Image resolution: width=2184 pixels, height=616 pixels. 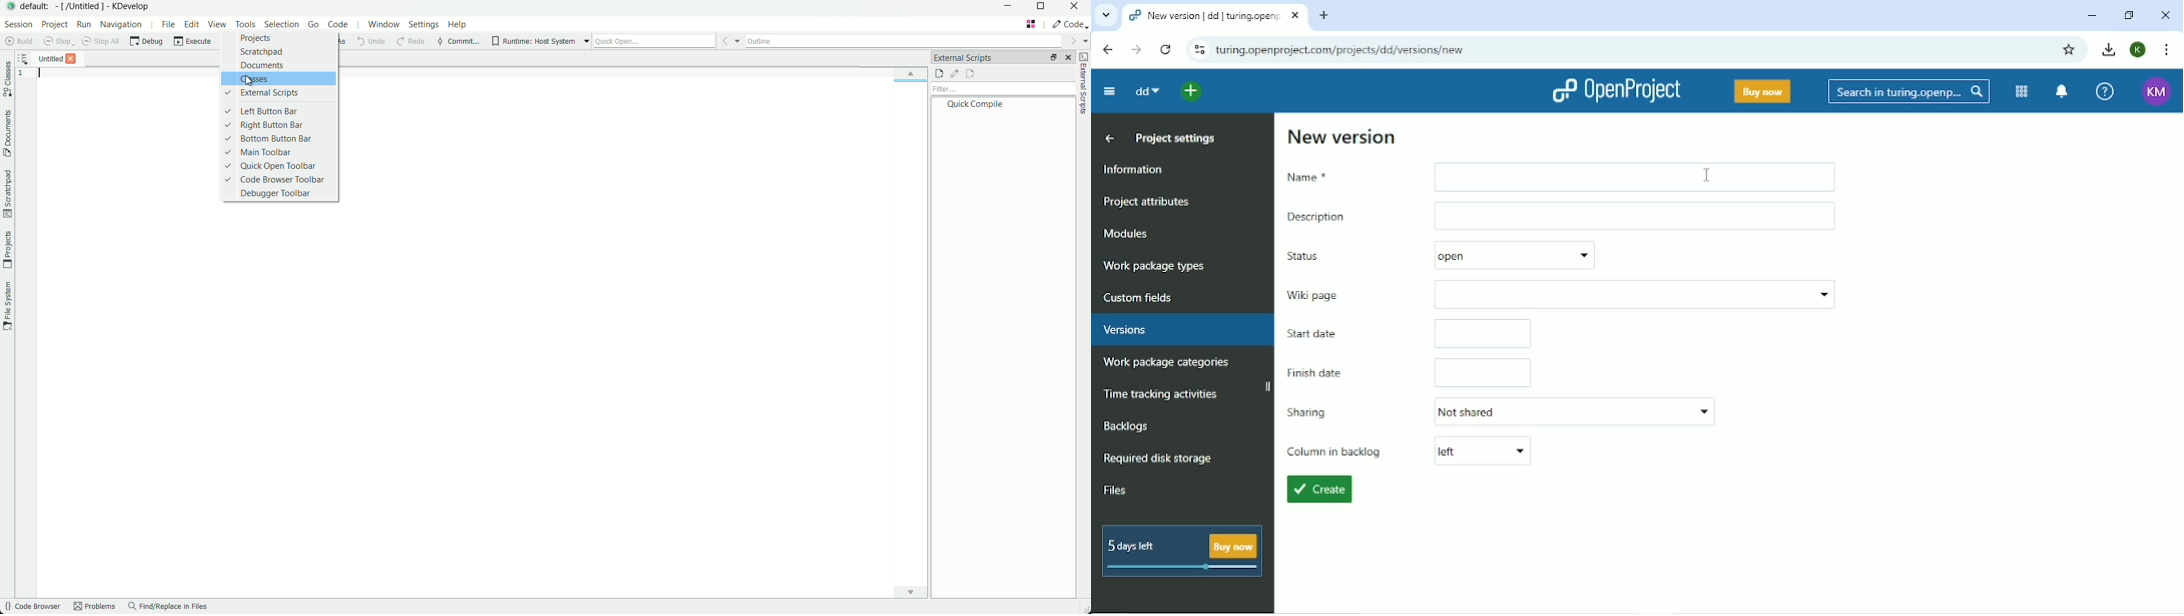 I want to click on Name, so click(x=1559, y=177).